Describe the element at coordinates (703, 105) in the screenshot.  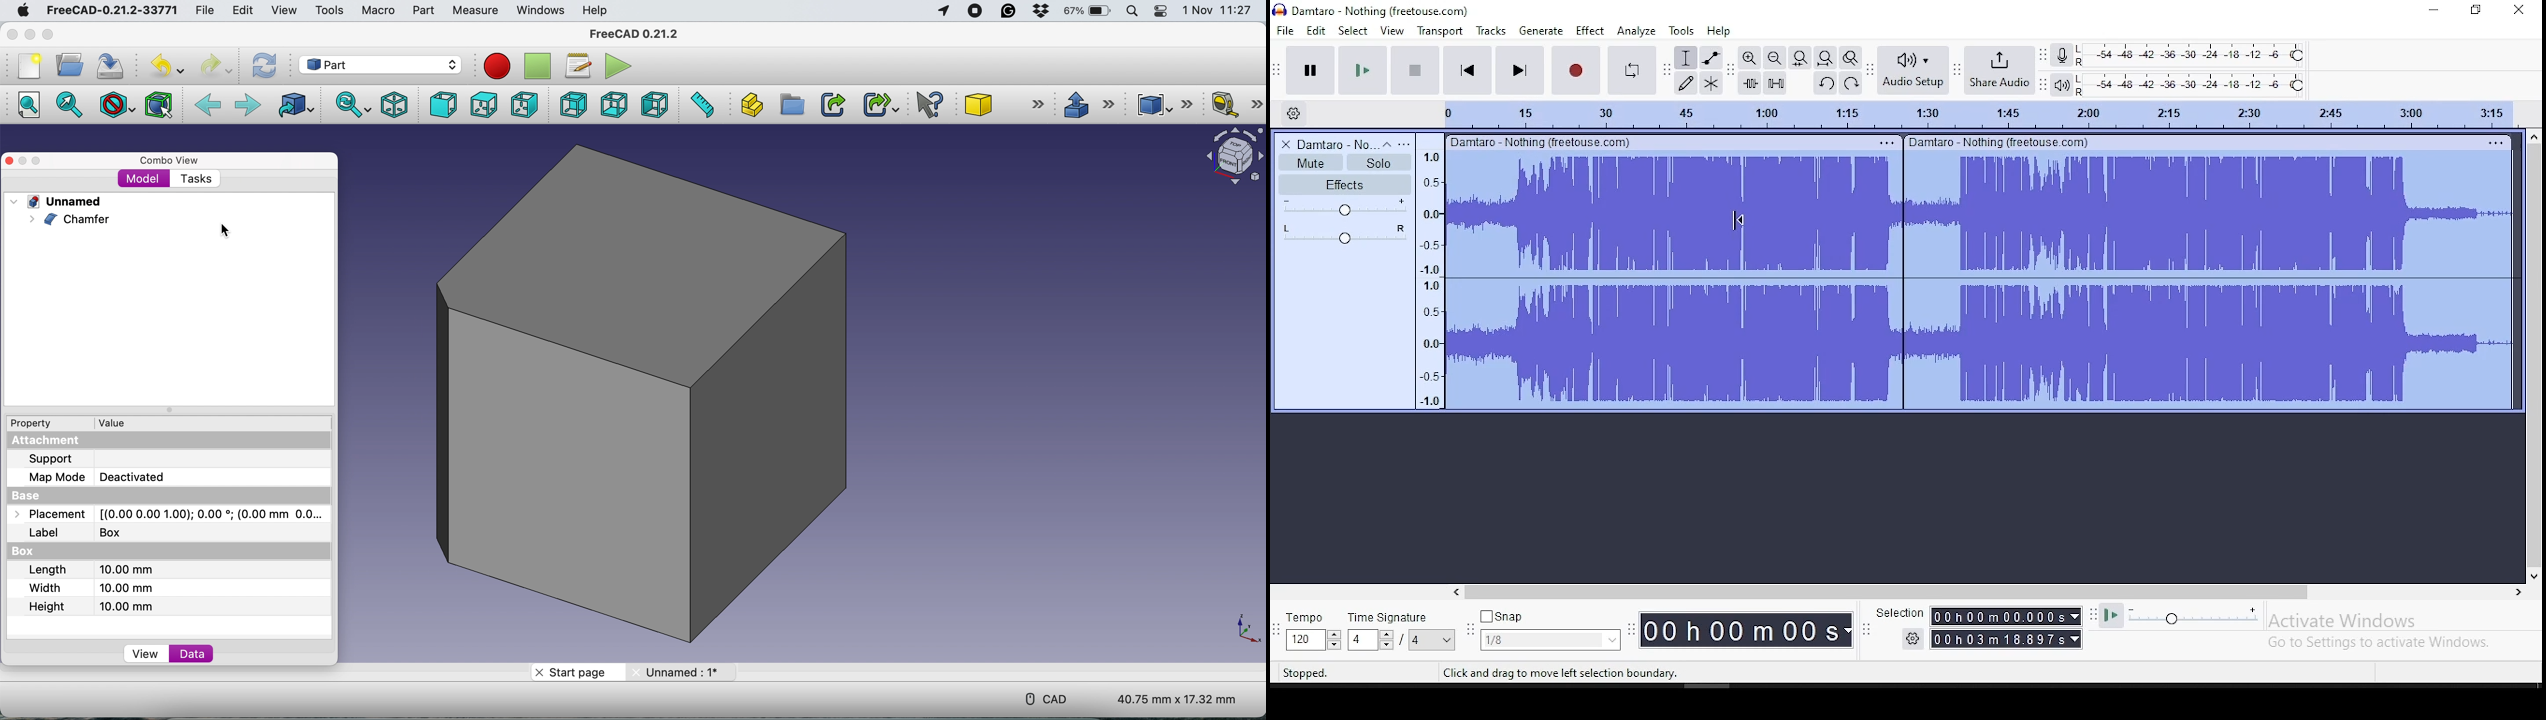
I see `measure distance` at that location.